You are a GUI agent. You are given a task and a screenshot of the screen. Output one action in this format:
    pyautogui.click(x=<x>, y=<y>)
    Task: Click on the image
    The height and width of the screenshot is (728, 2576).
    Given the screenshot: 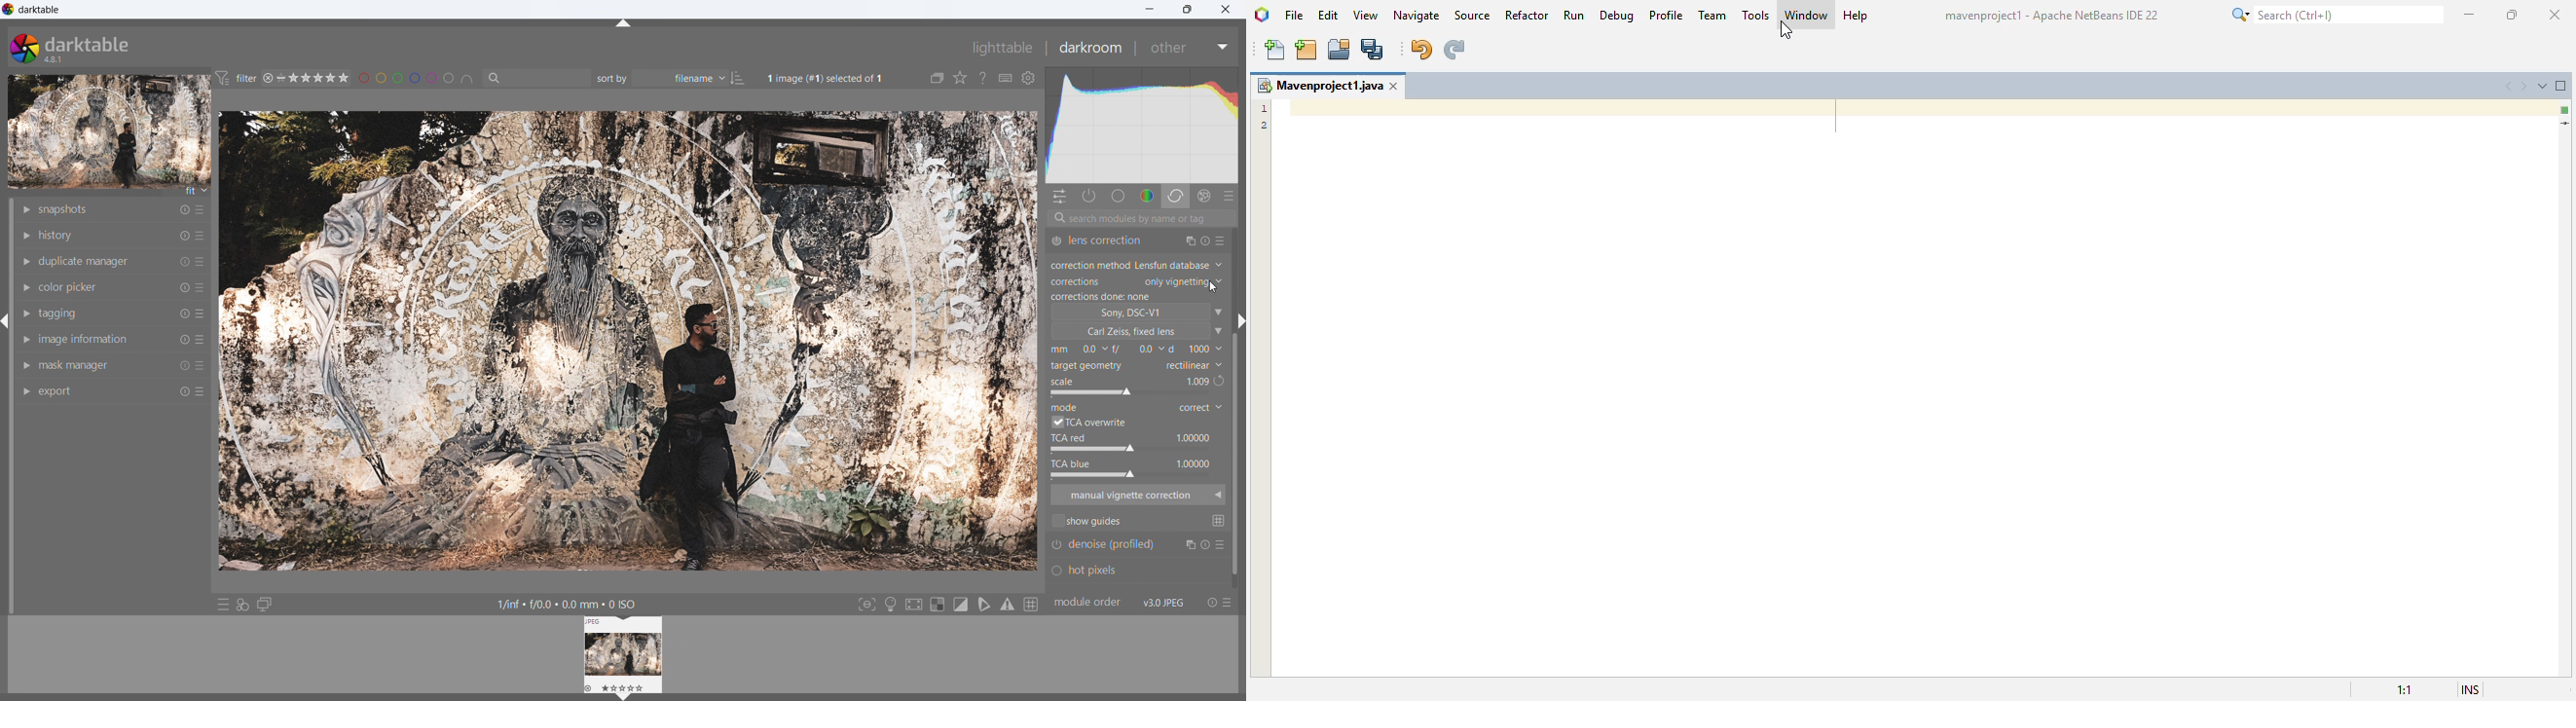 What is the action you would take?
    pyautogui.click(x=626, y=340)
    